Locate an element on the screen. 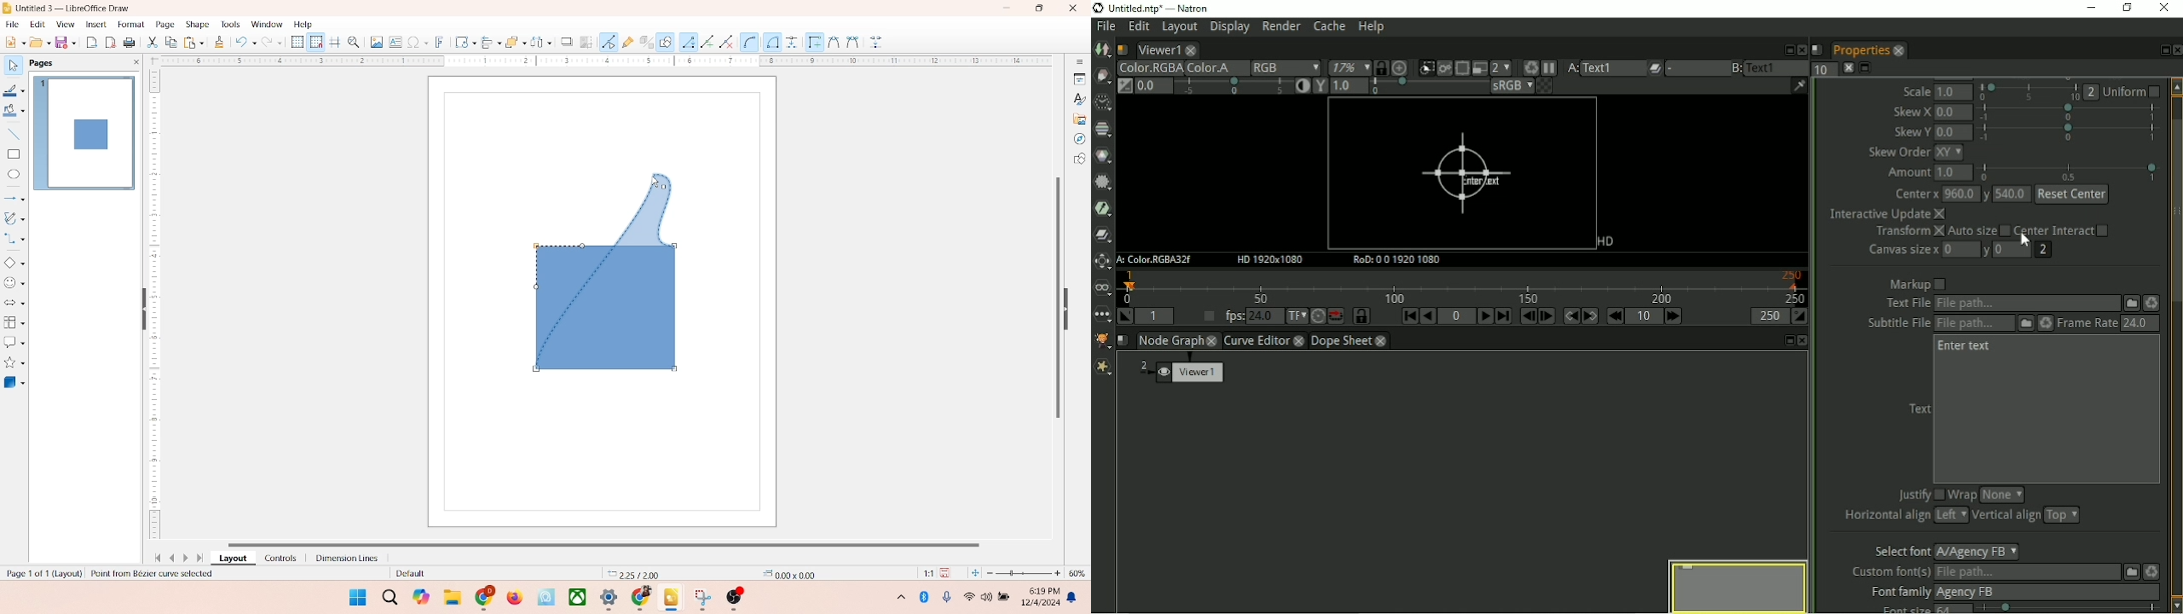 This screenshot has width=2184, height=616. properties is located at coordinates (1079, 78).